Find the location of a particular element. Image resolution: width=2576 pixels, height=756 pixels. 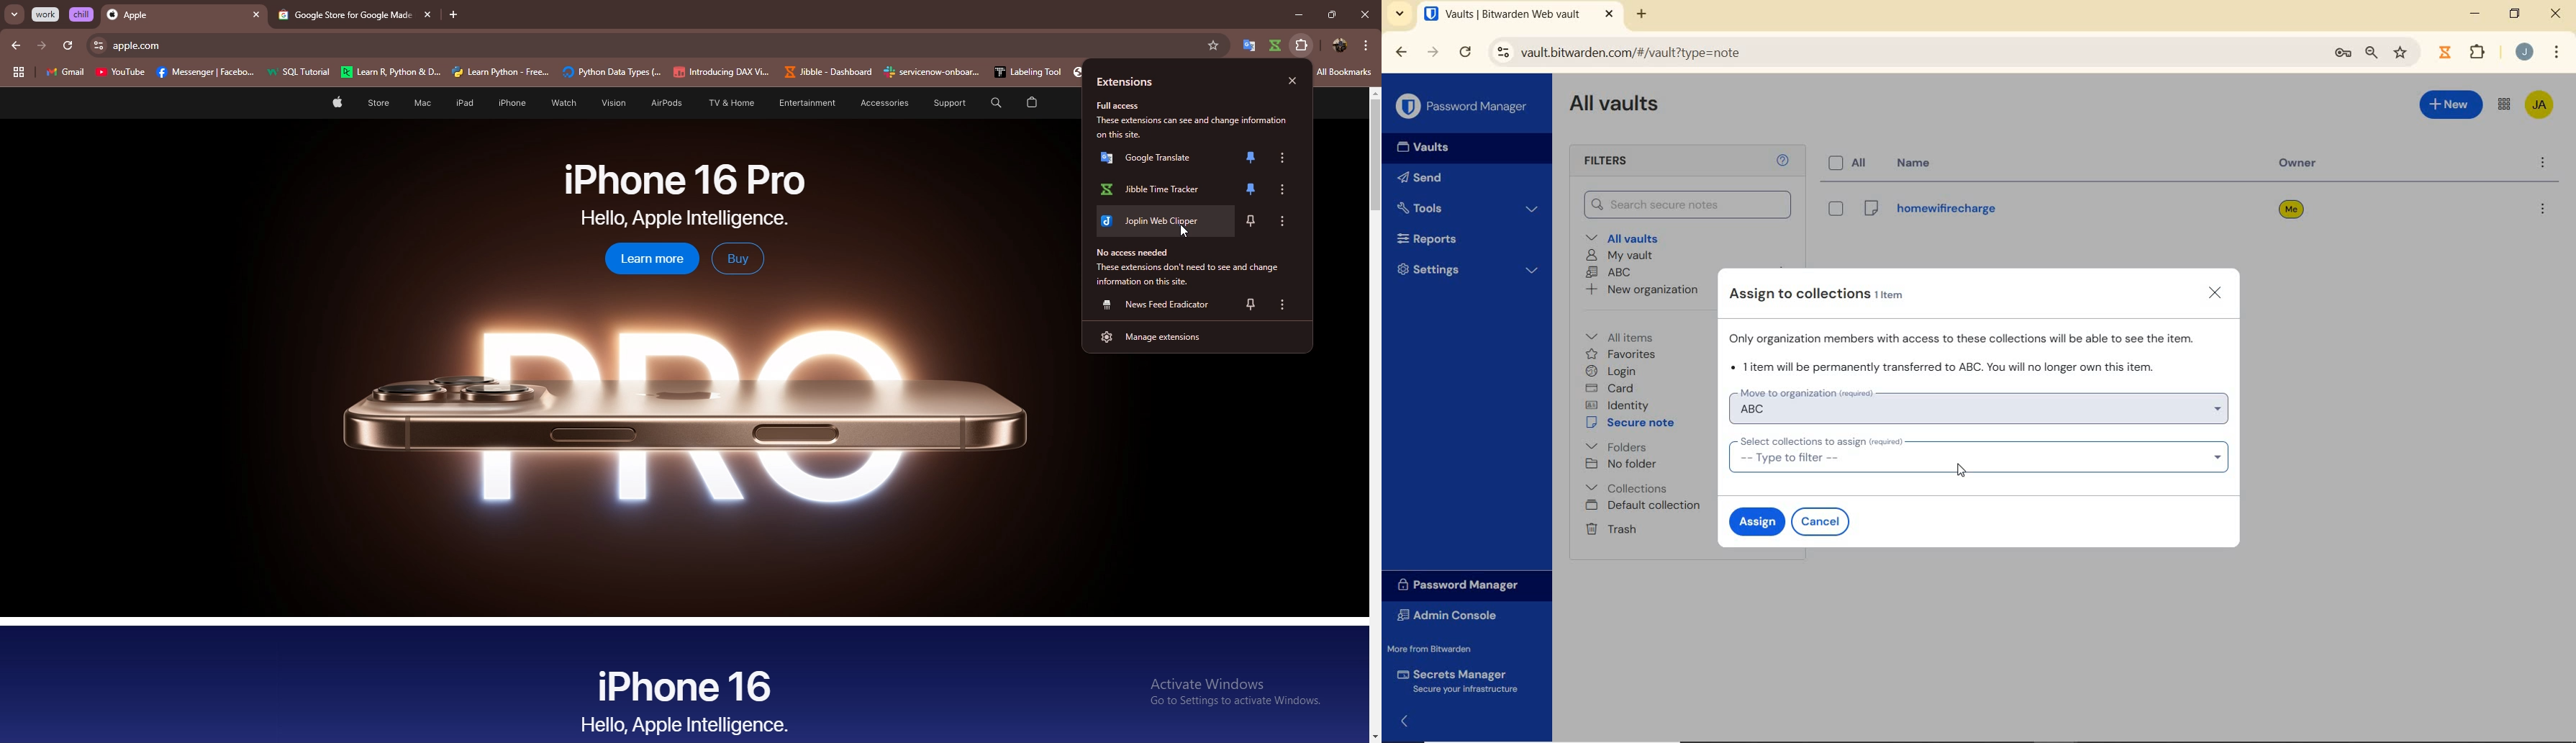

Labeling Too is located at coordinates (1025, 72).